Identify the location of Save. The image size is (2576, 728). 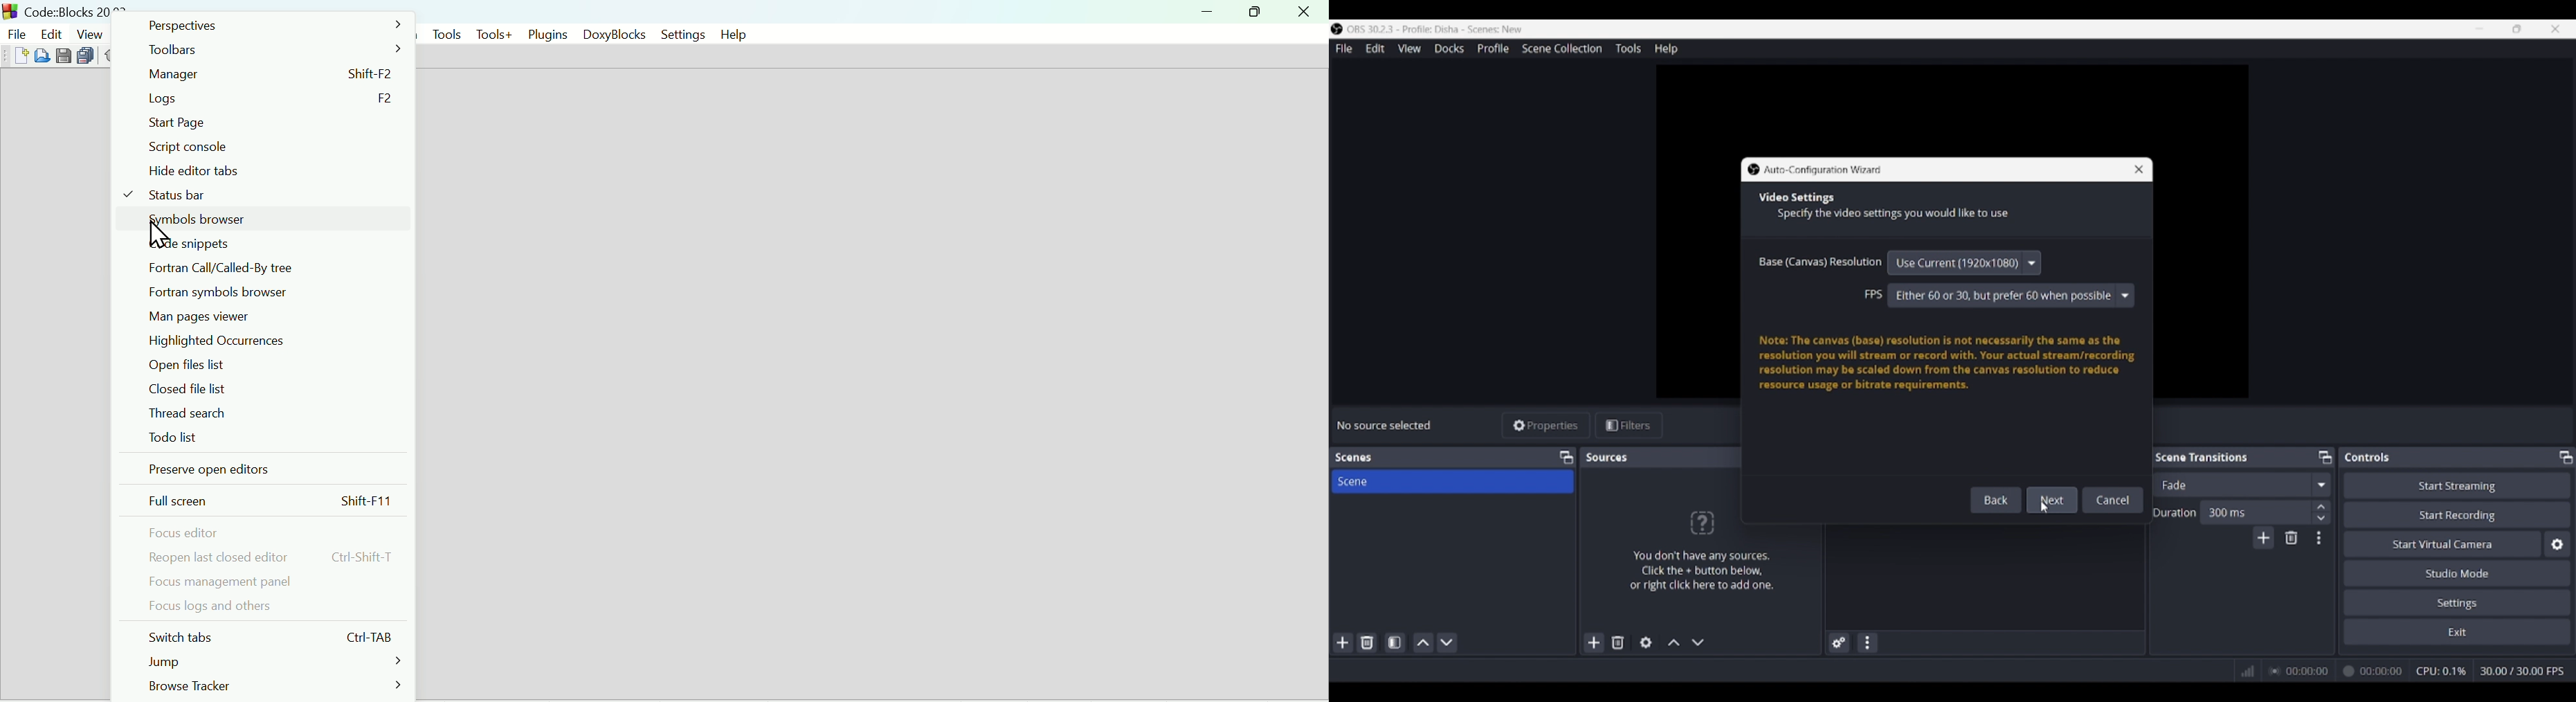
(64, 55).